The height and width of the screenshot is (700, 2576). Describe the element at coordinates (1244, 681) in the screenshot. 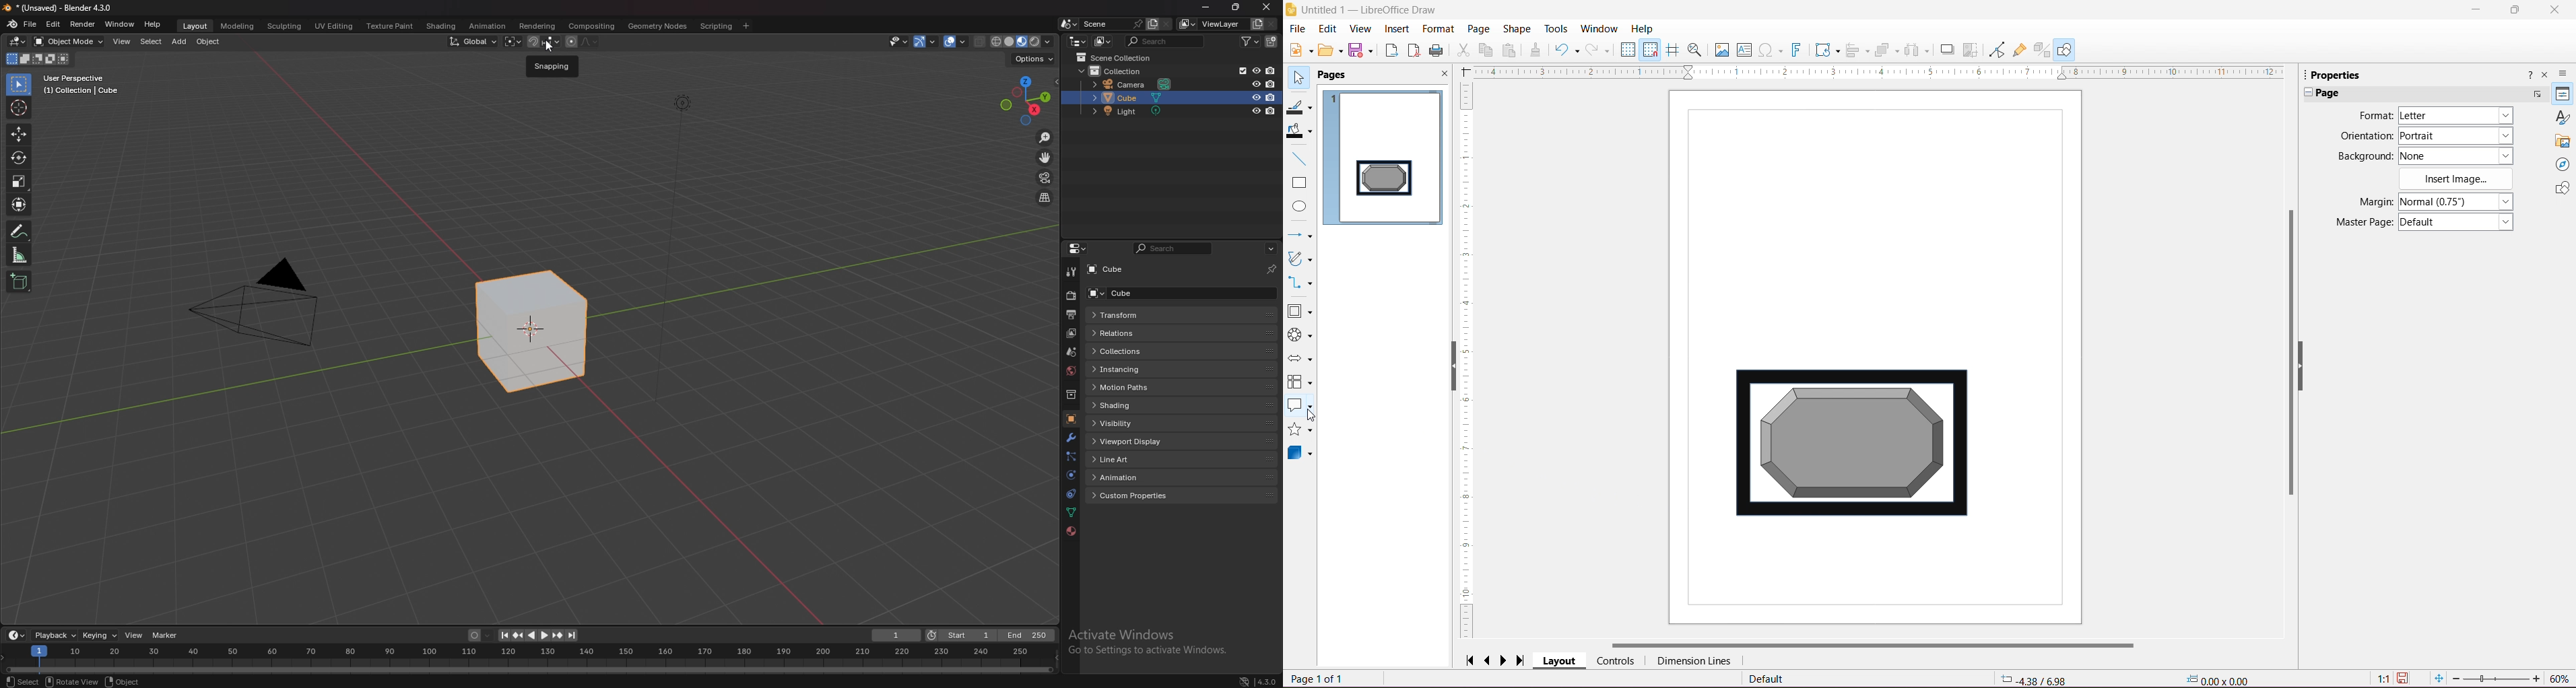

I see `network` at that location.